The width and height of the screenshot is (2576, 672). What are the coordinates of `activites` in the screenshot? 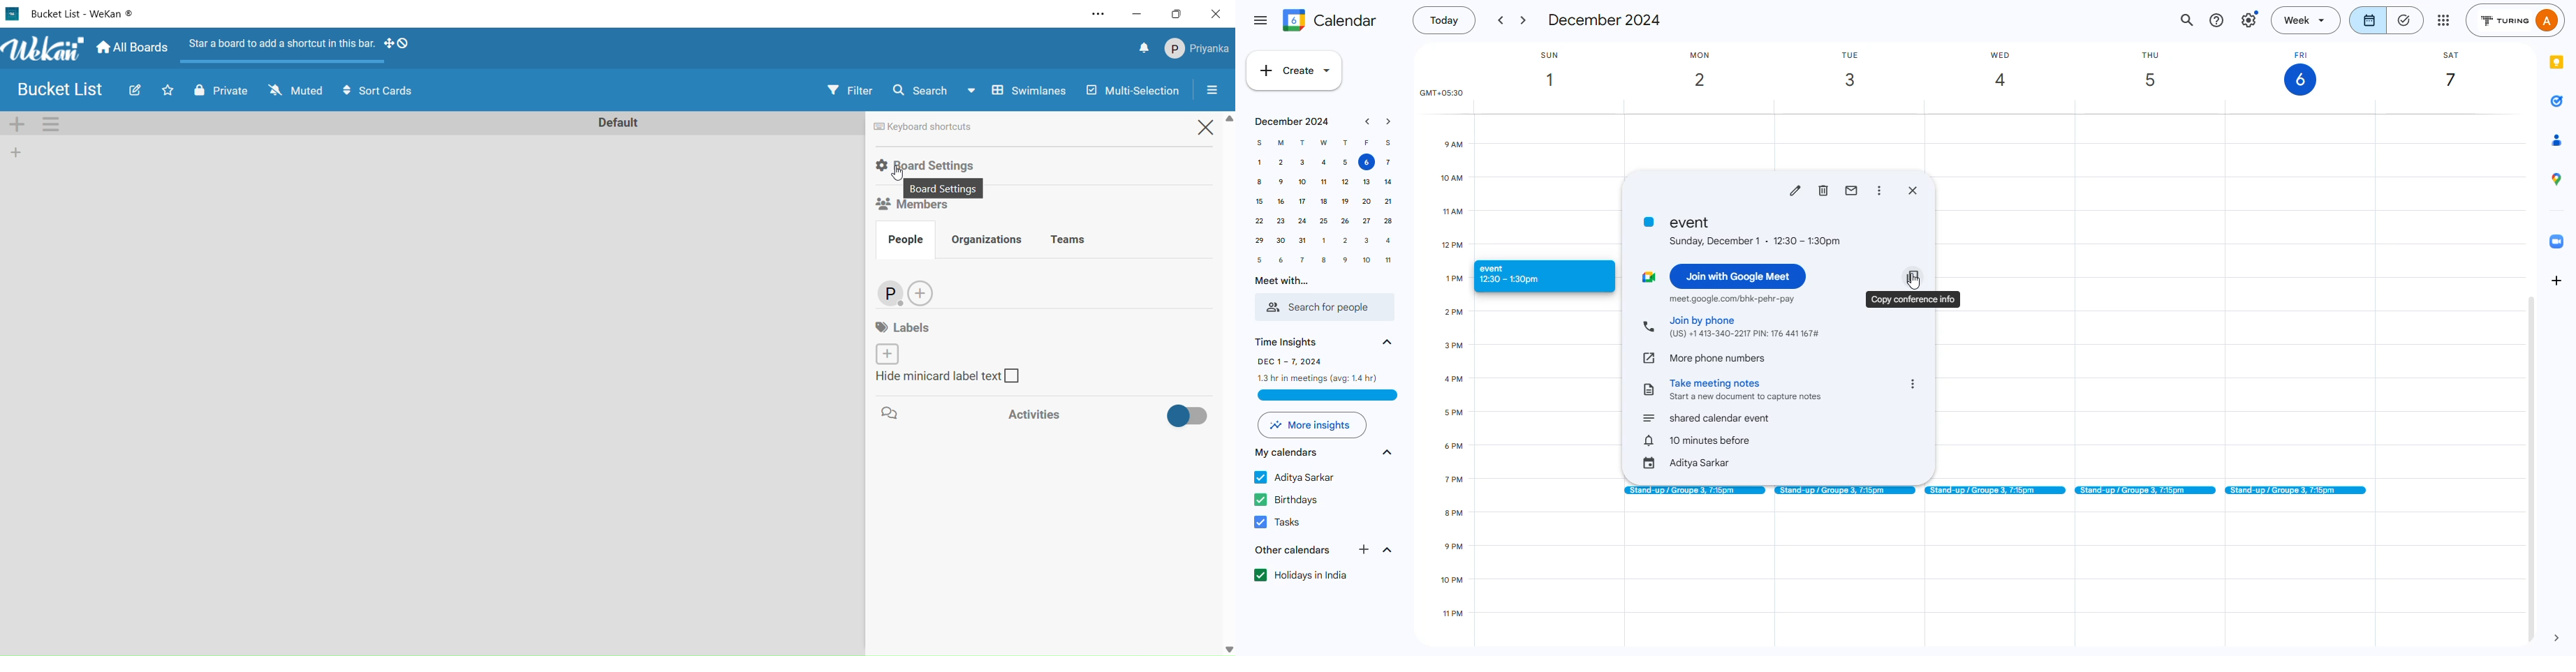 It's located at (1111, 414).